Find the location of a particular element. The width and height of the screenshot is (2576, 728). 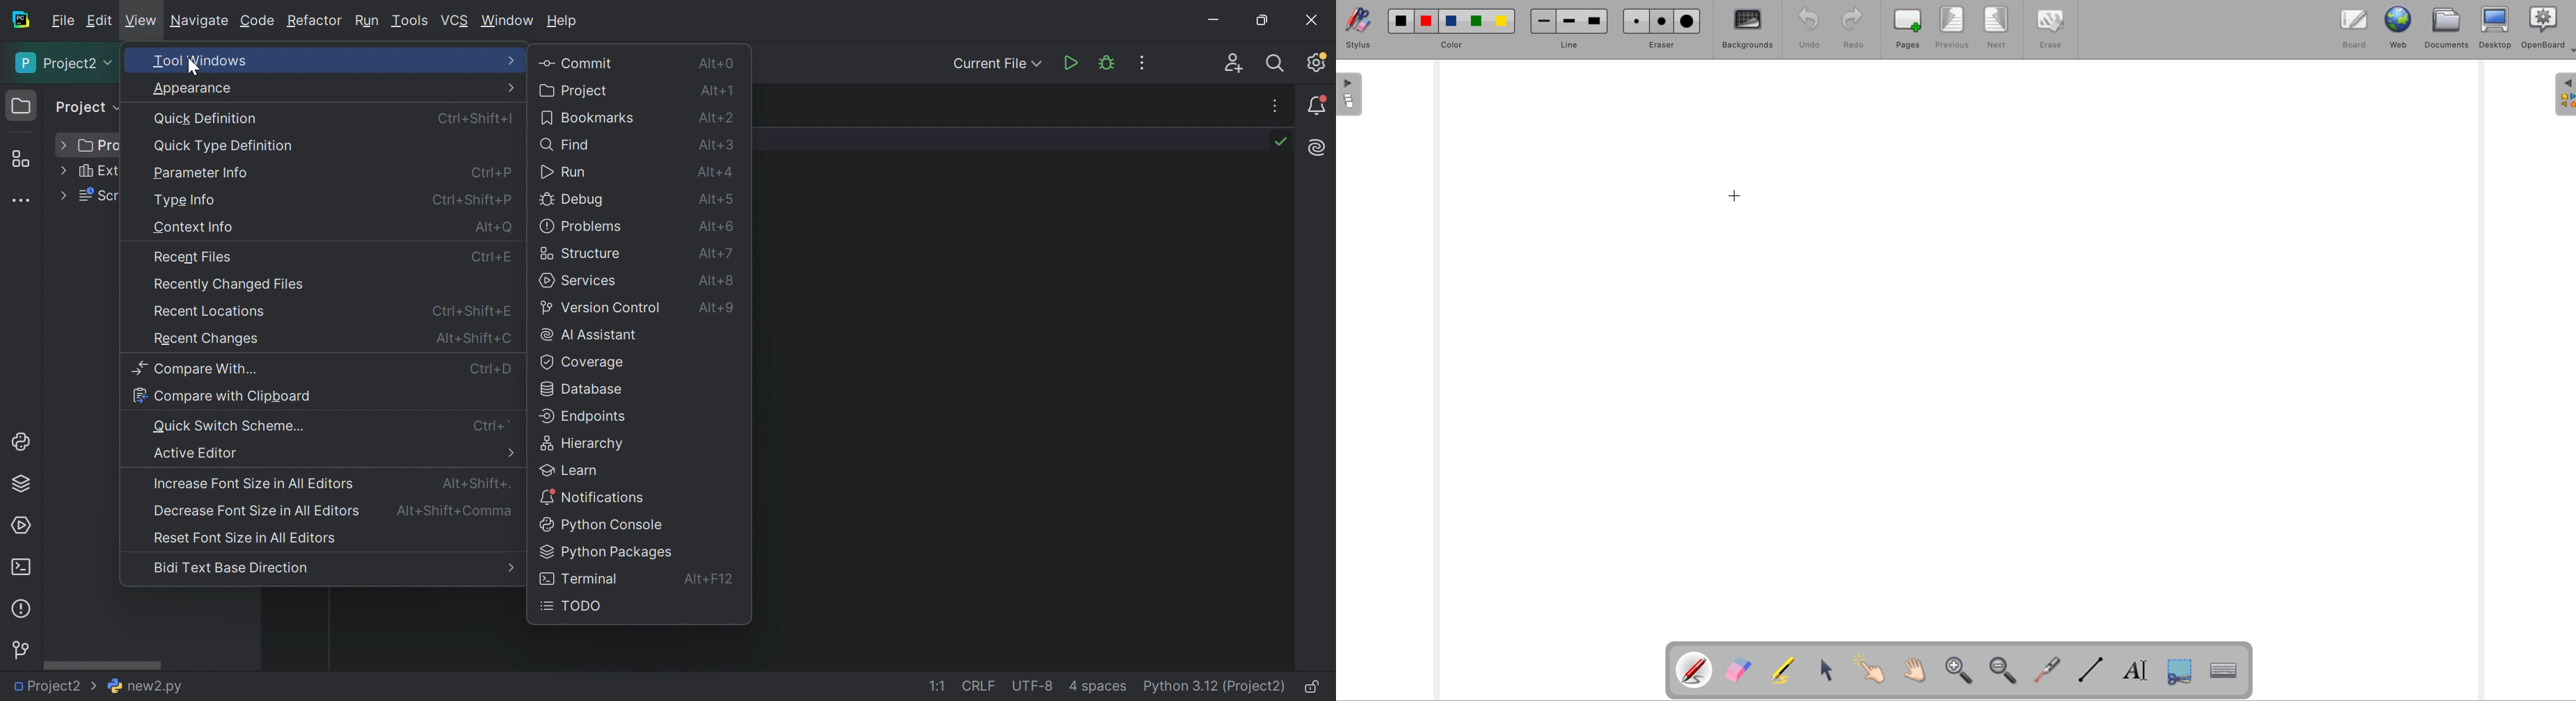

stylus is located at coordinates (1362, 28).